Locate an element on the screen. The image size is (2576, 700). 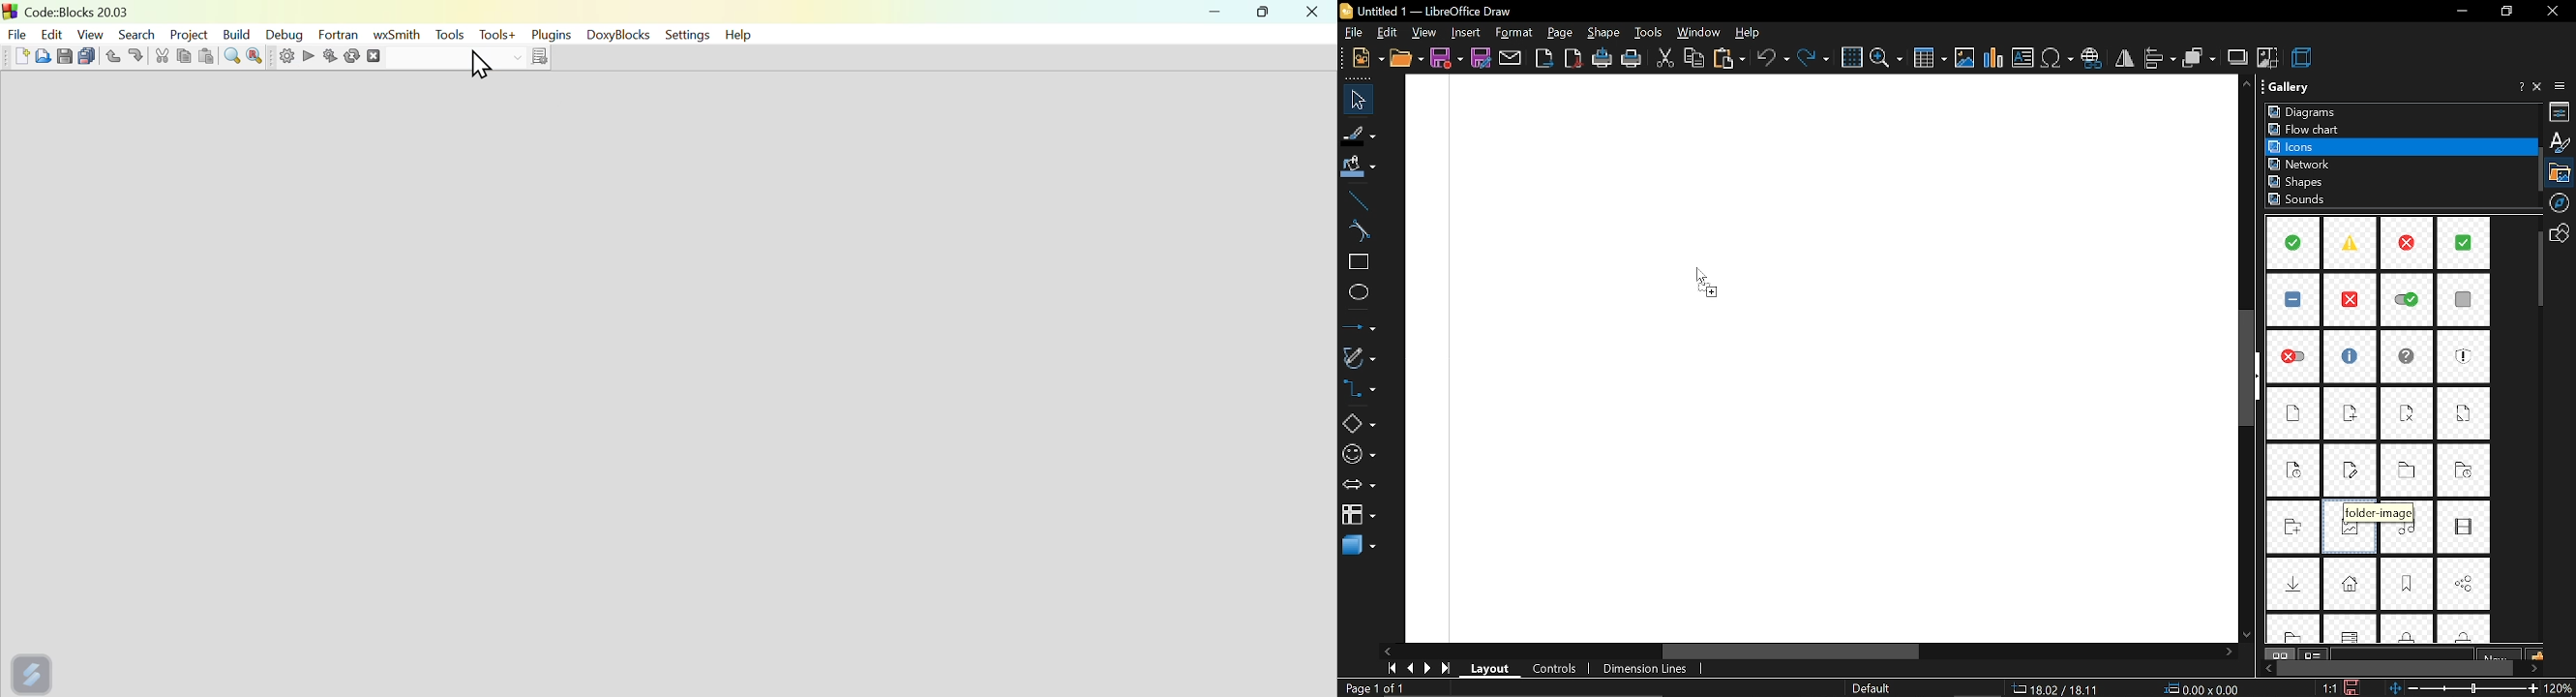
next page is located at coordinates (1427, 669).